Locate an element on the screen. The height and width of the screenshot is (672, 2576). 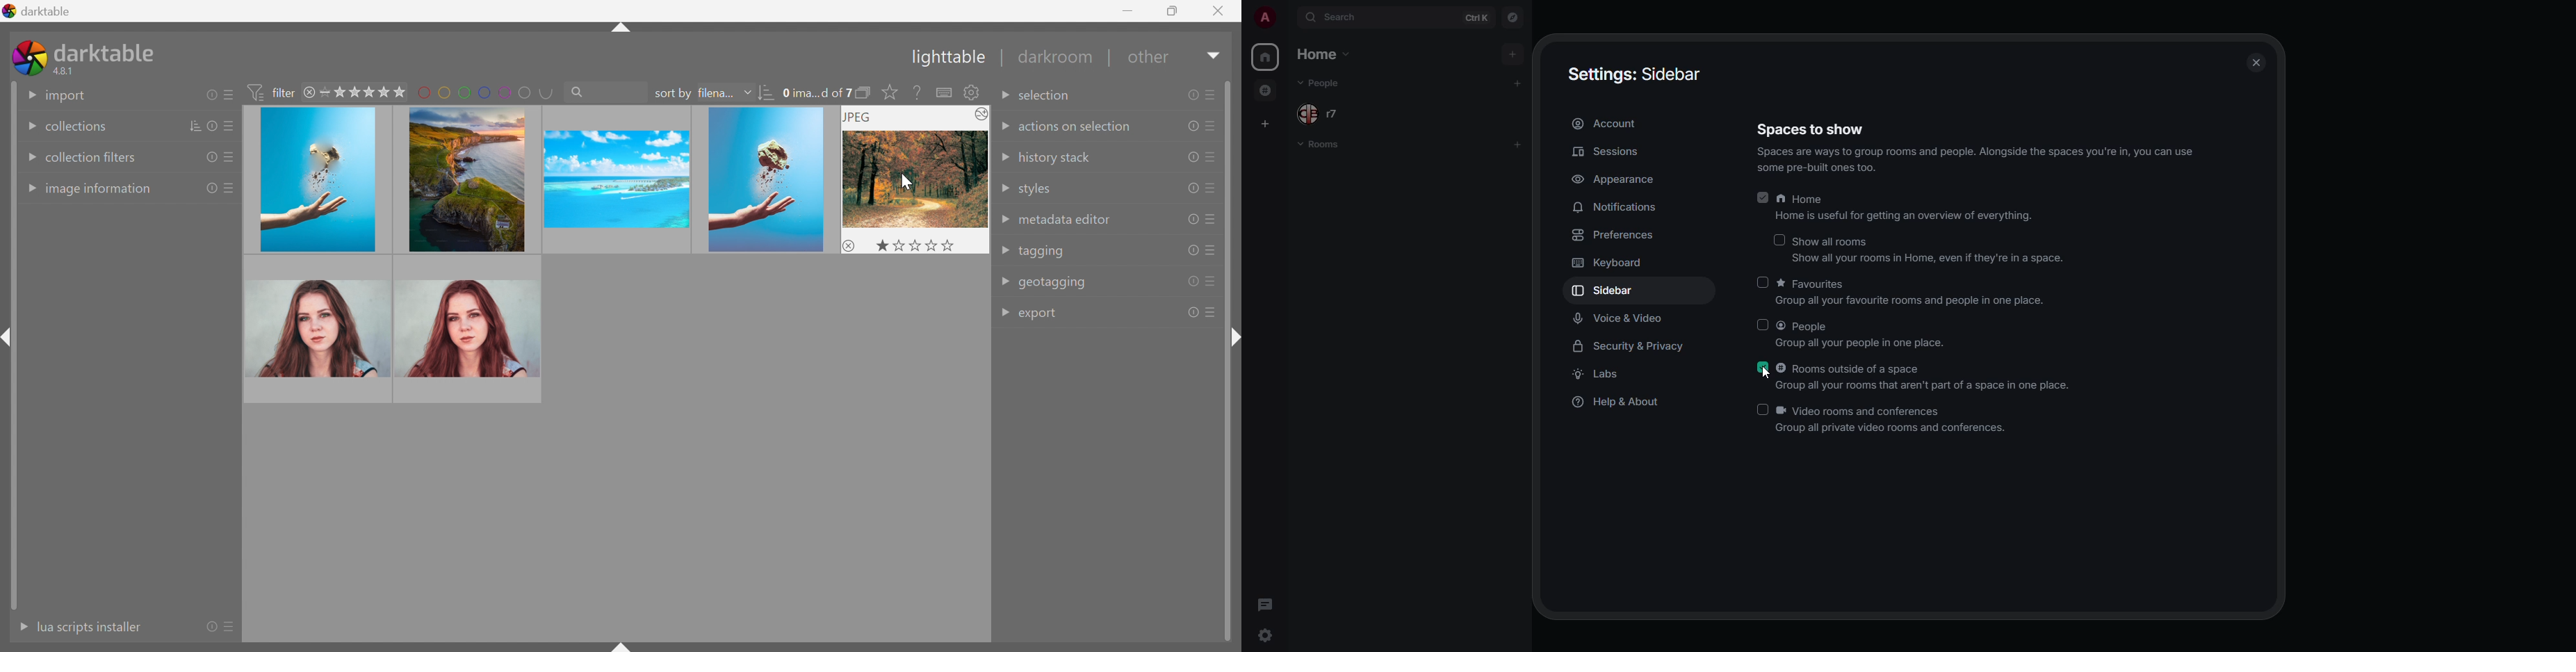
sort is located at coordinates (196, 125).